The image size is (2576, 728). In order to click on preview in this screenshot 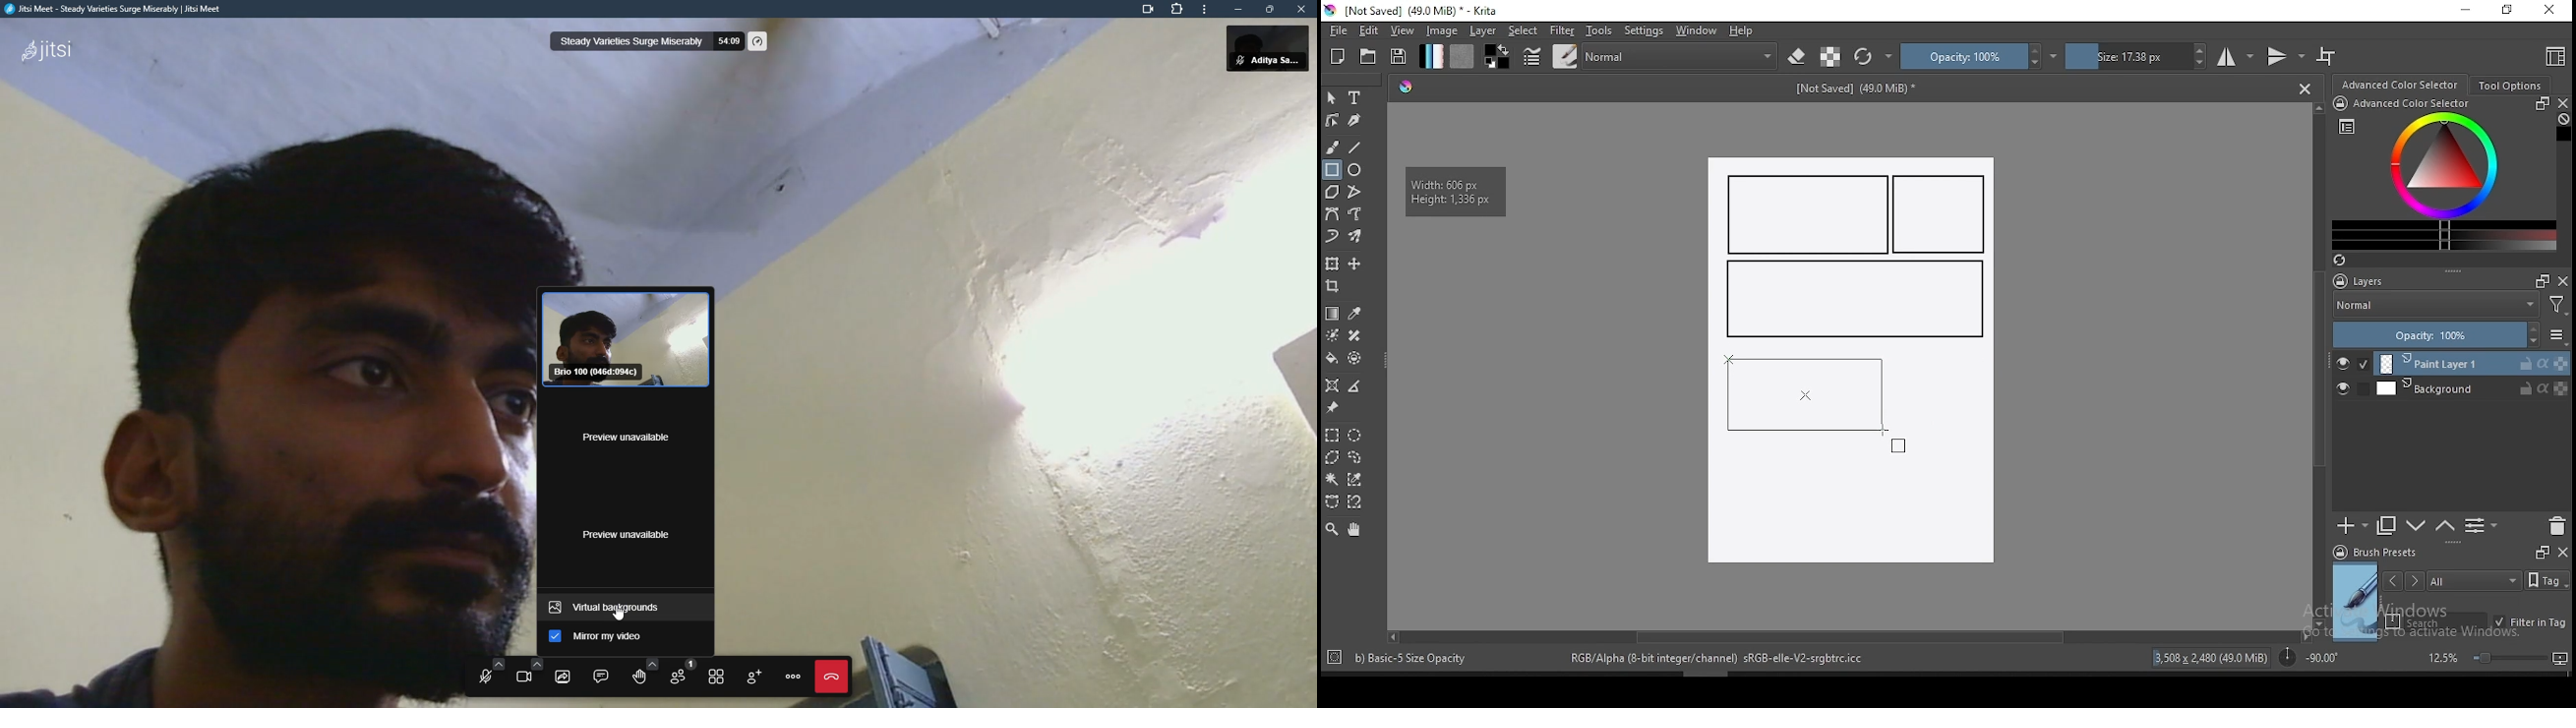, I will do `click(2356, 602)`.